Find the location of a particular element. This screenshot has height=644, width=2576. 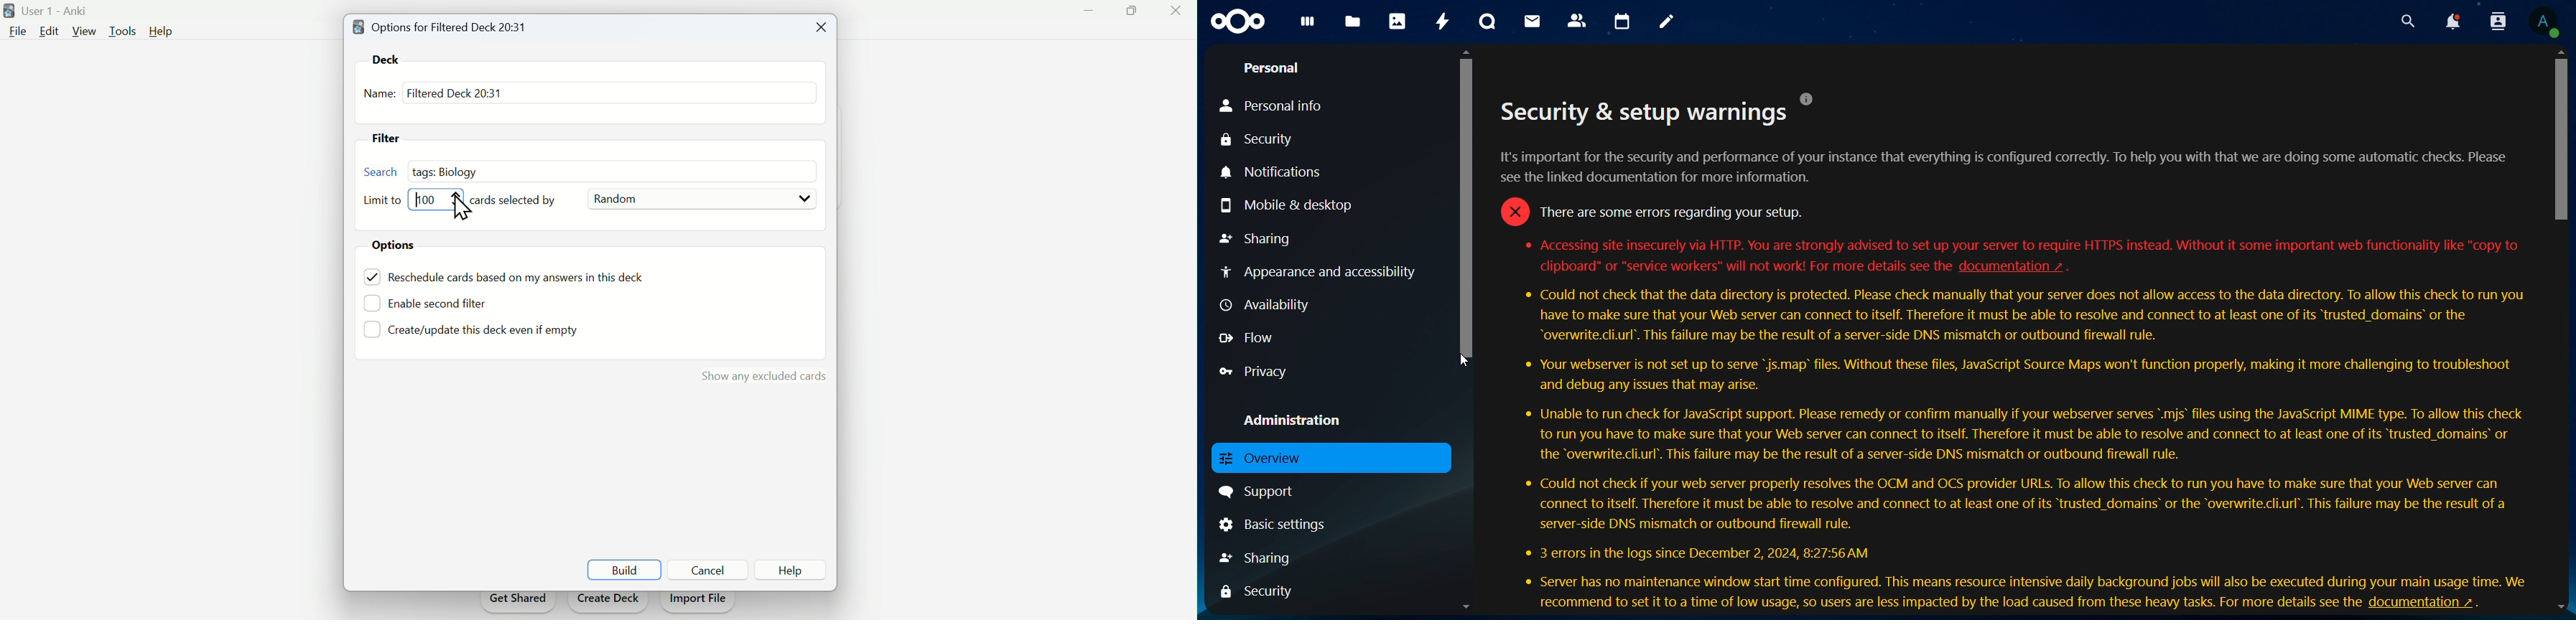

availabilty is located at coordinates (1268, 306).